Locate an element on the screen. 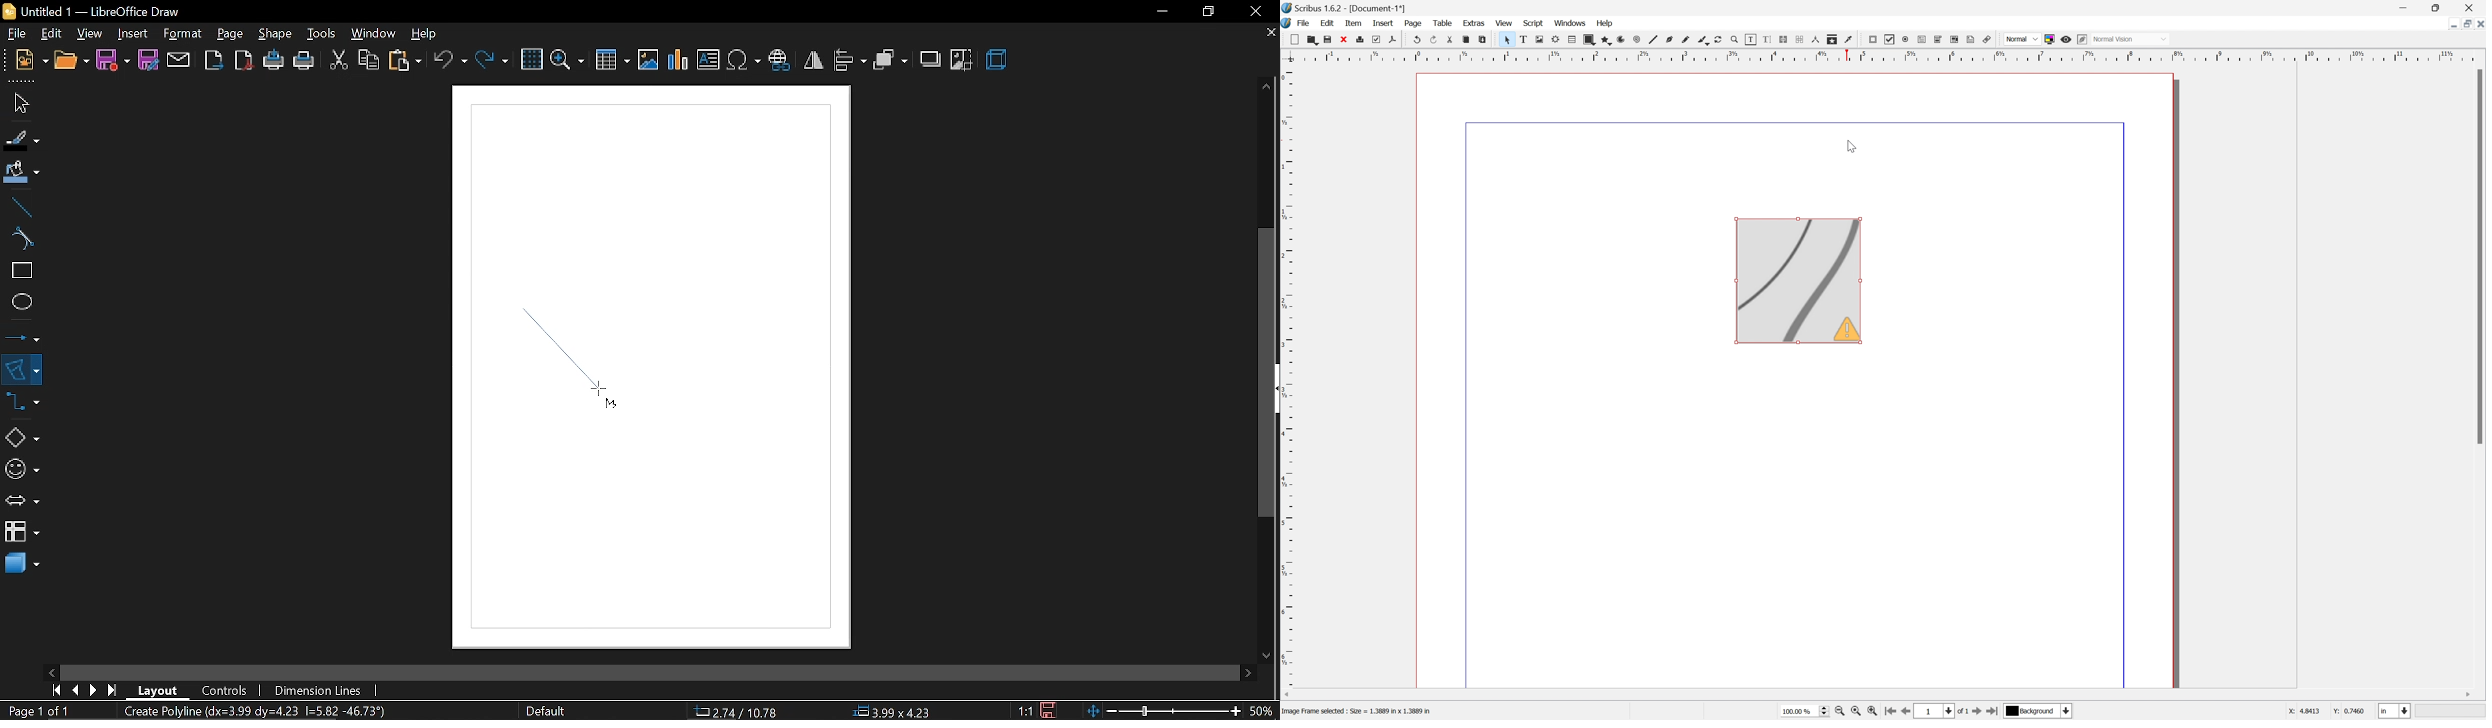  close current tab is located at coordinates (1267, 34).